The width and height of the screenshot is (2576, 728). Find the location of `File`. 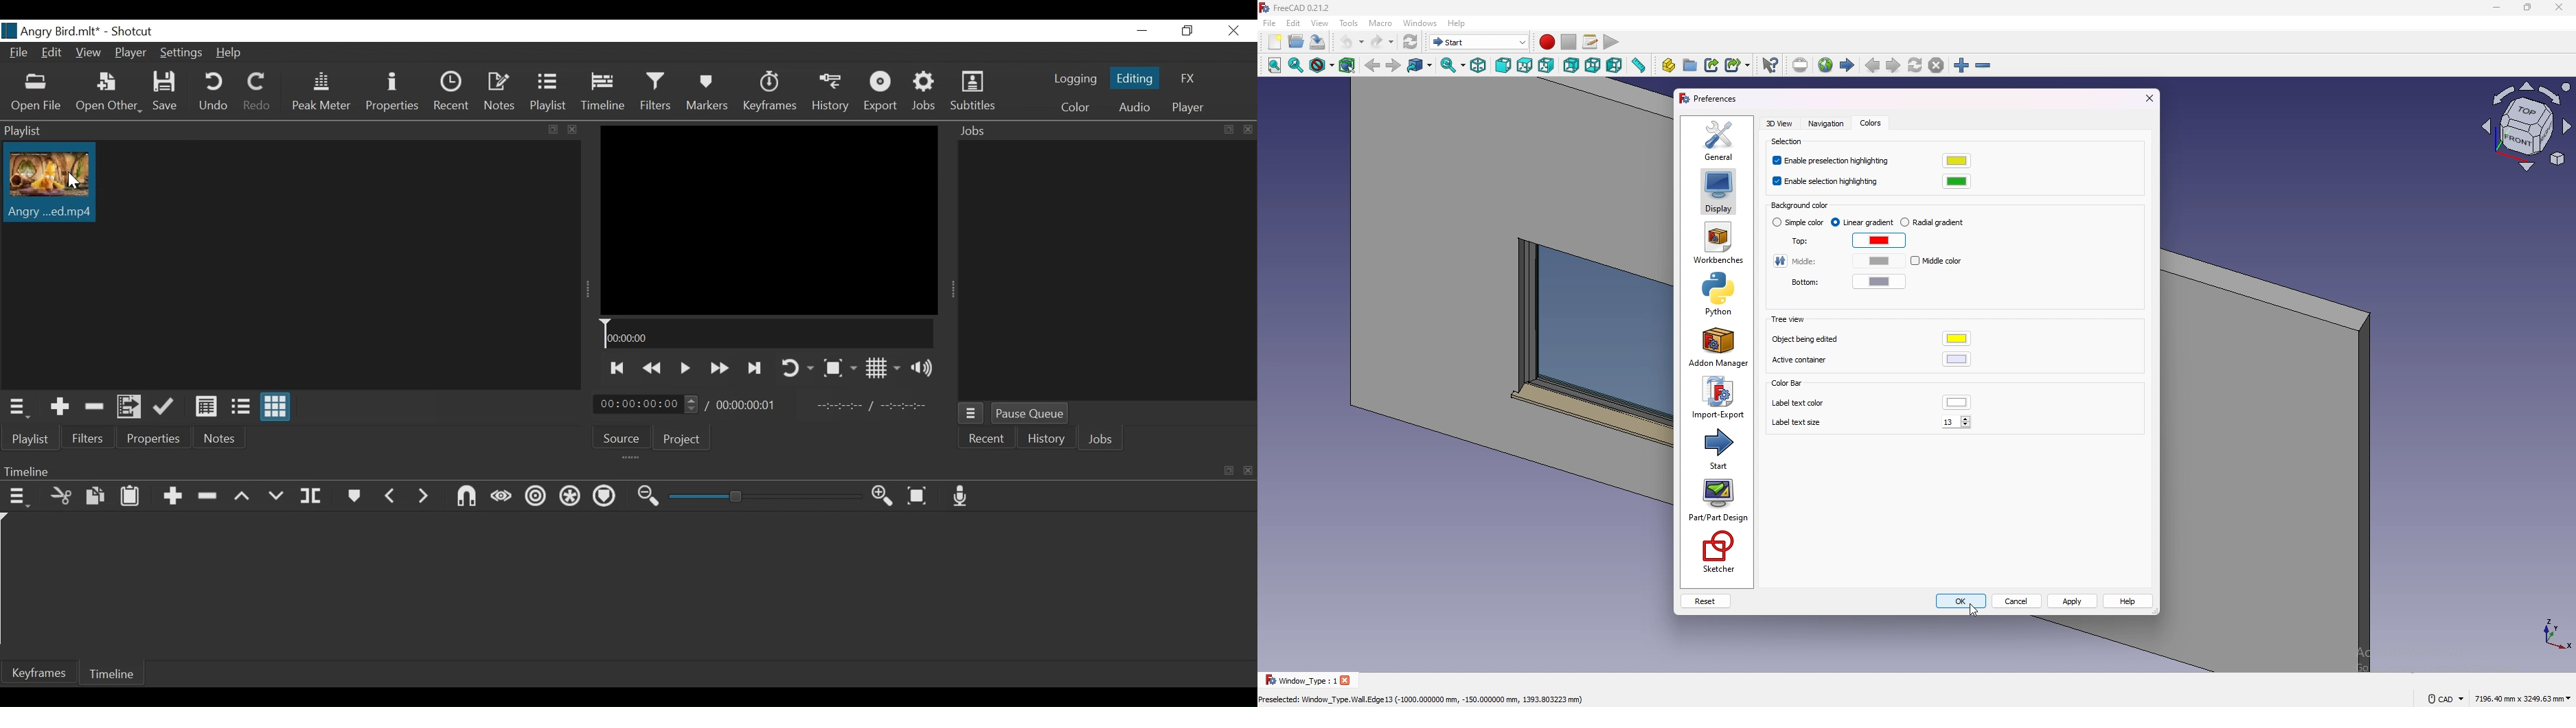

File is located at coordinates (18, 52).